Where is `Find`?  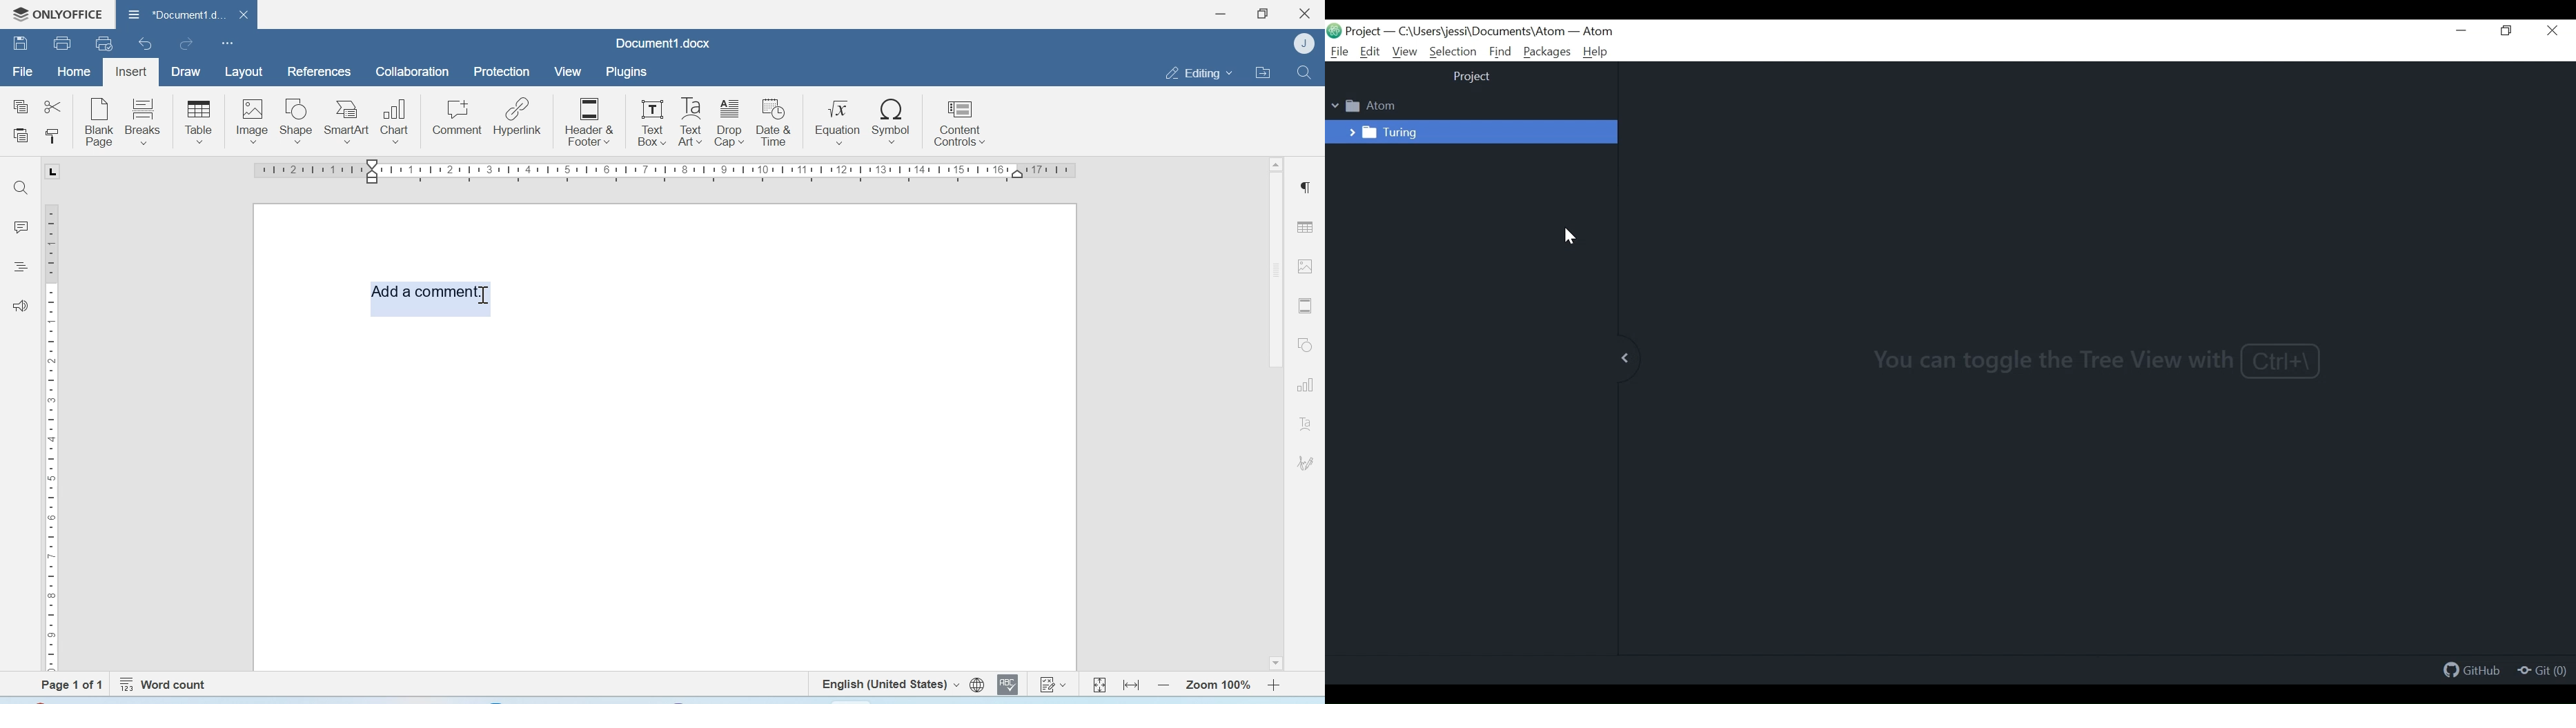 Find is located at coordinates (19, 186).